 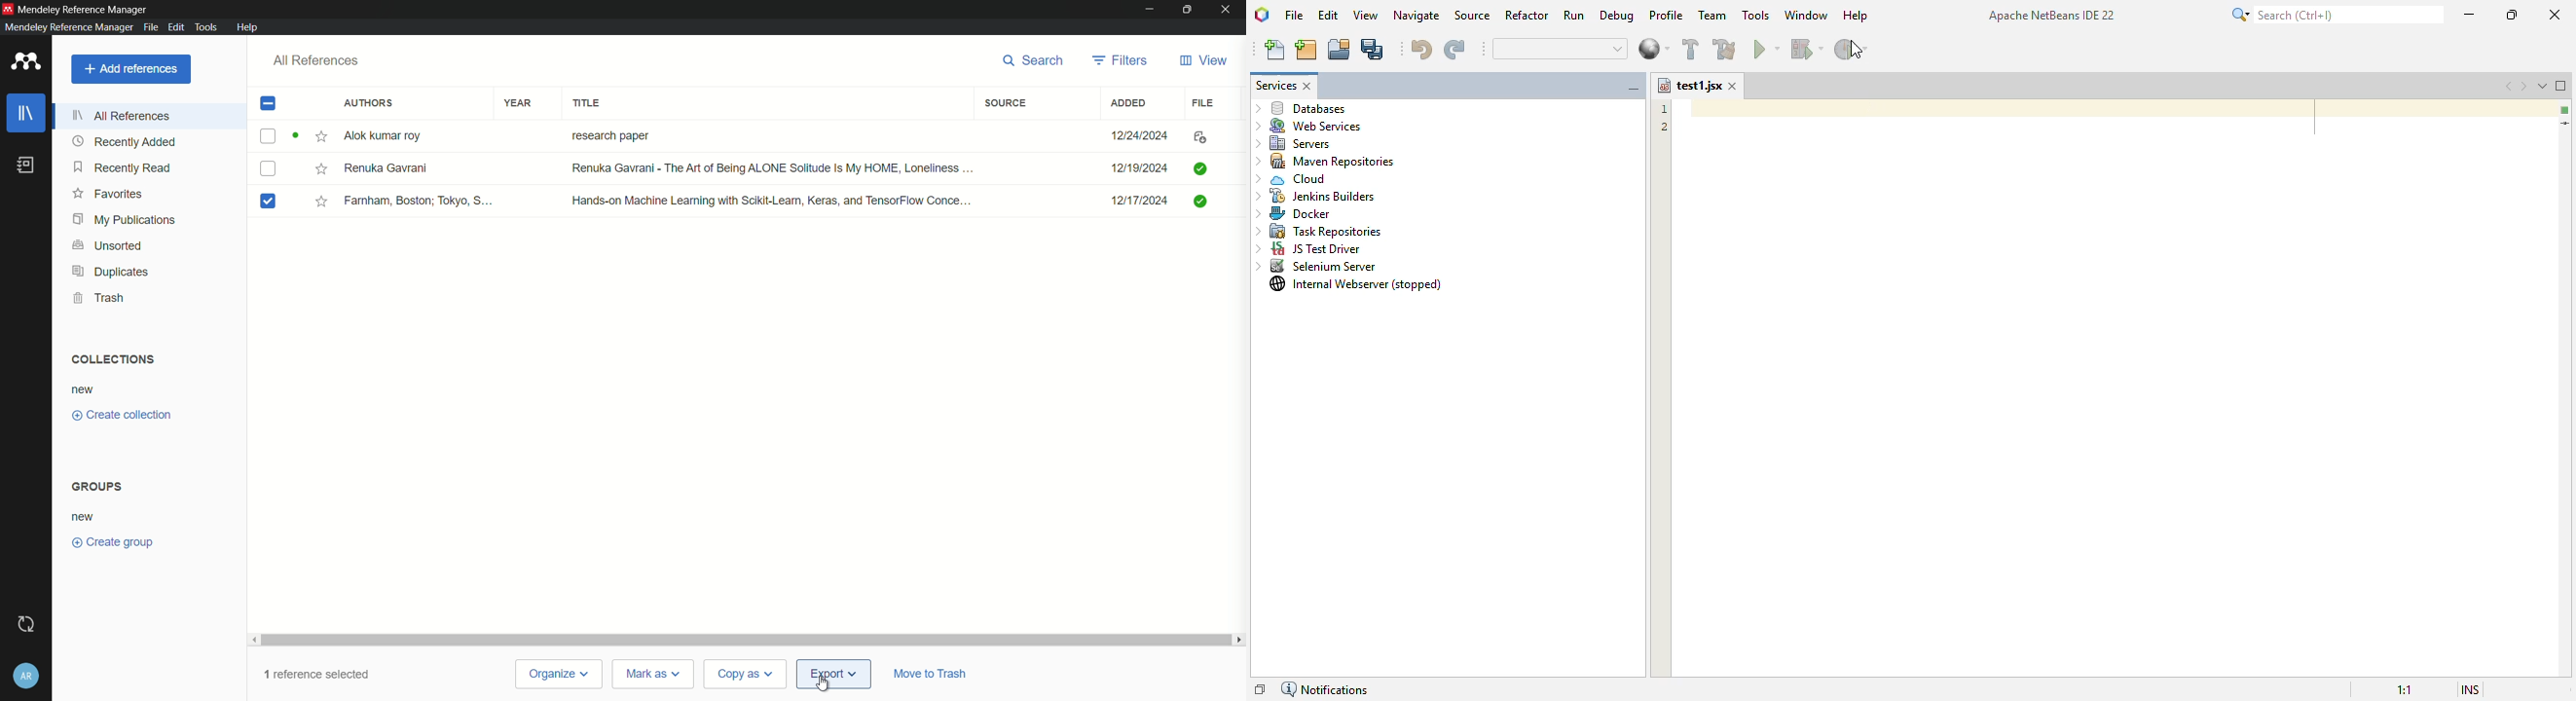 I want to click on scroll left, so click(x=255, y=639).